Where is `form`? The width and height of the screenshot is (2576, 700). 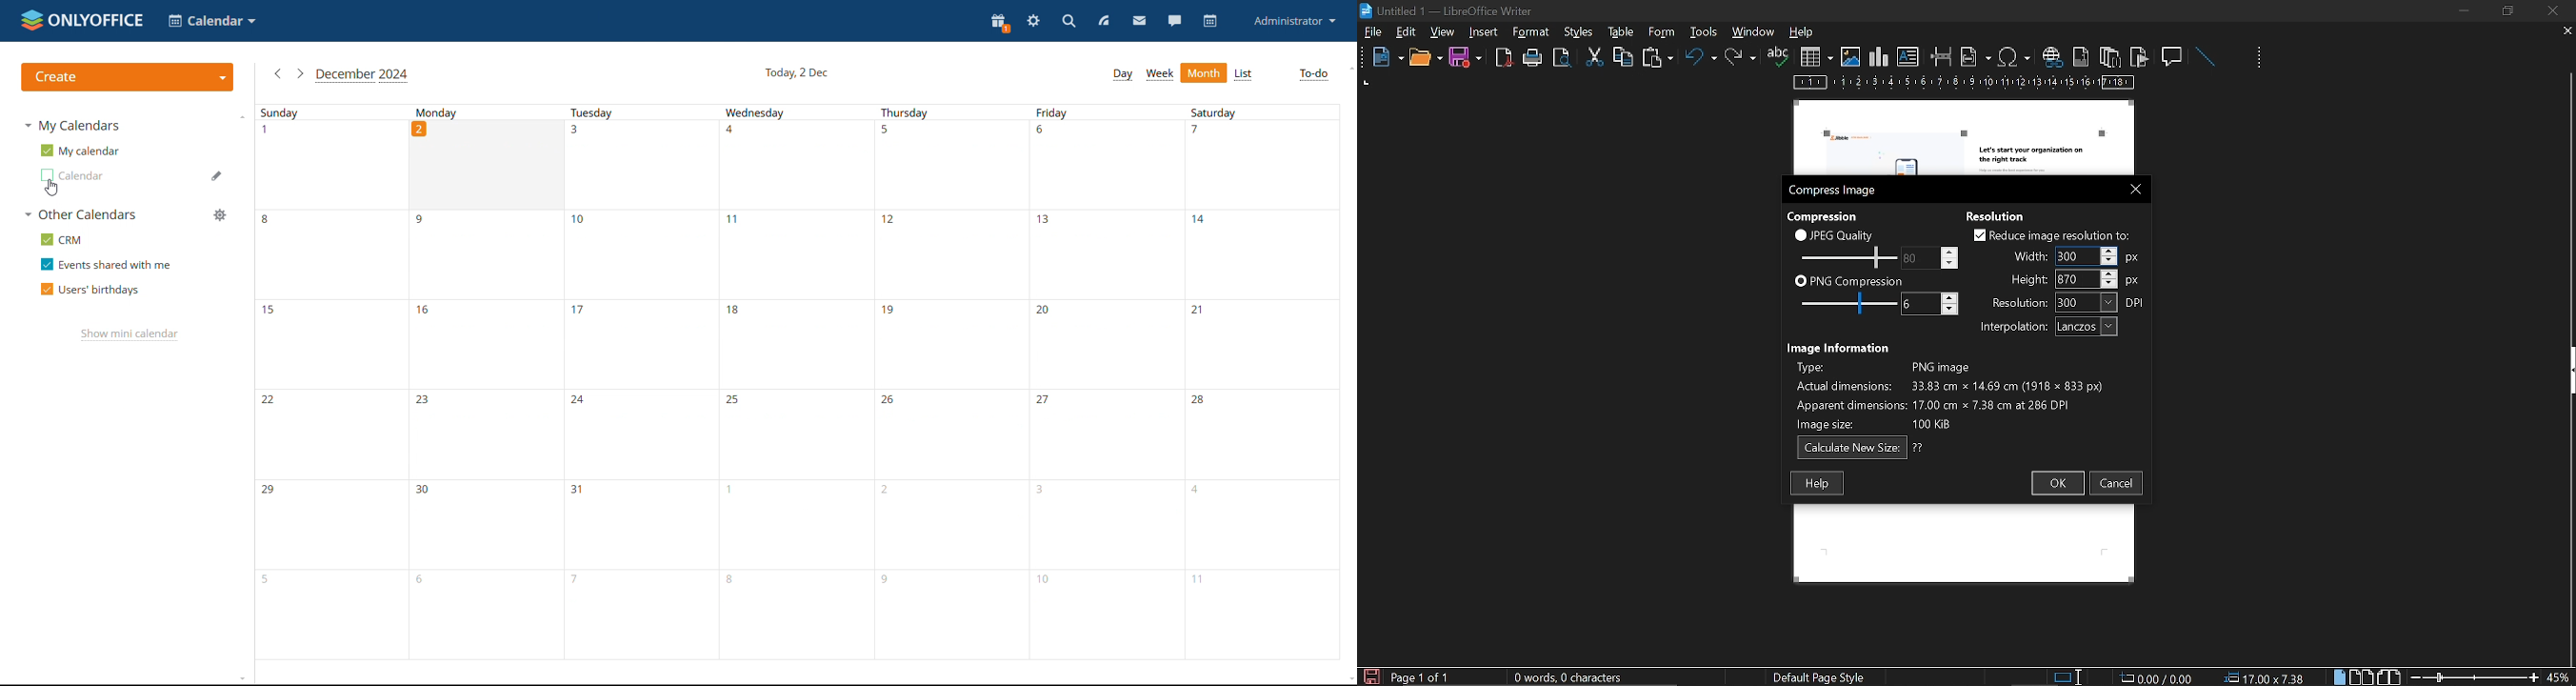 form is located at coordinates (1706, 31).